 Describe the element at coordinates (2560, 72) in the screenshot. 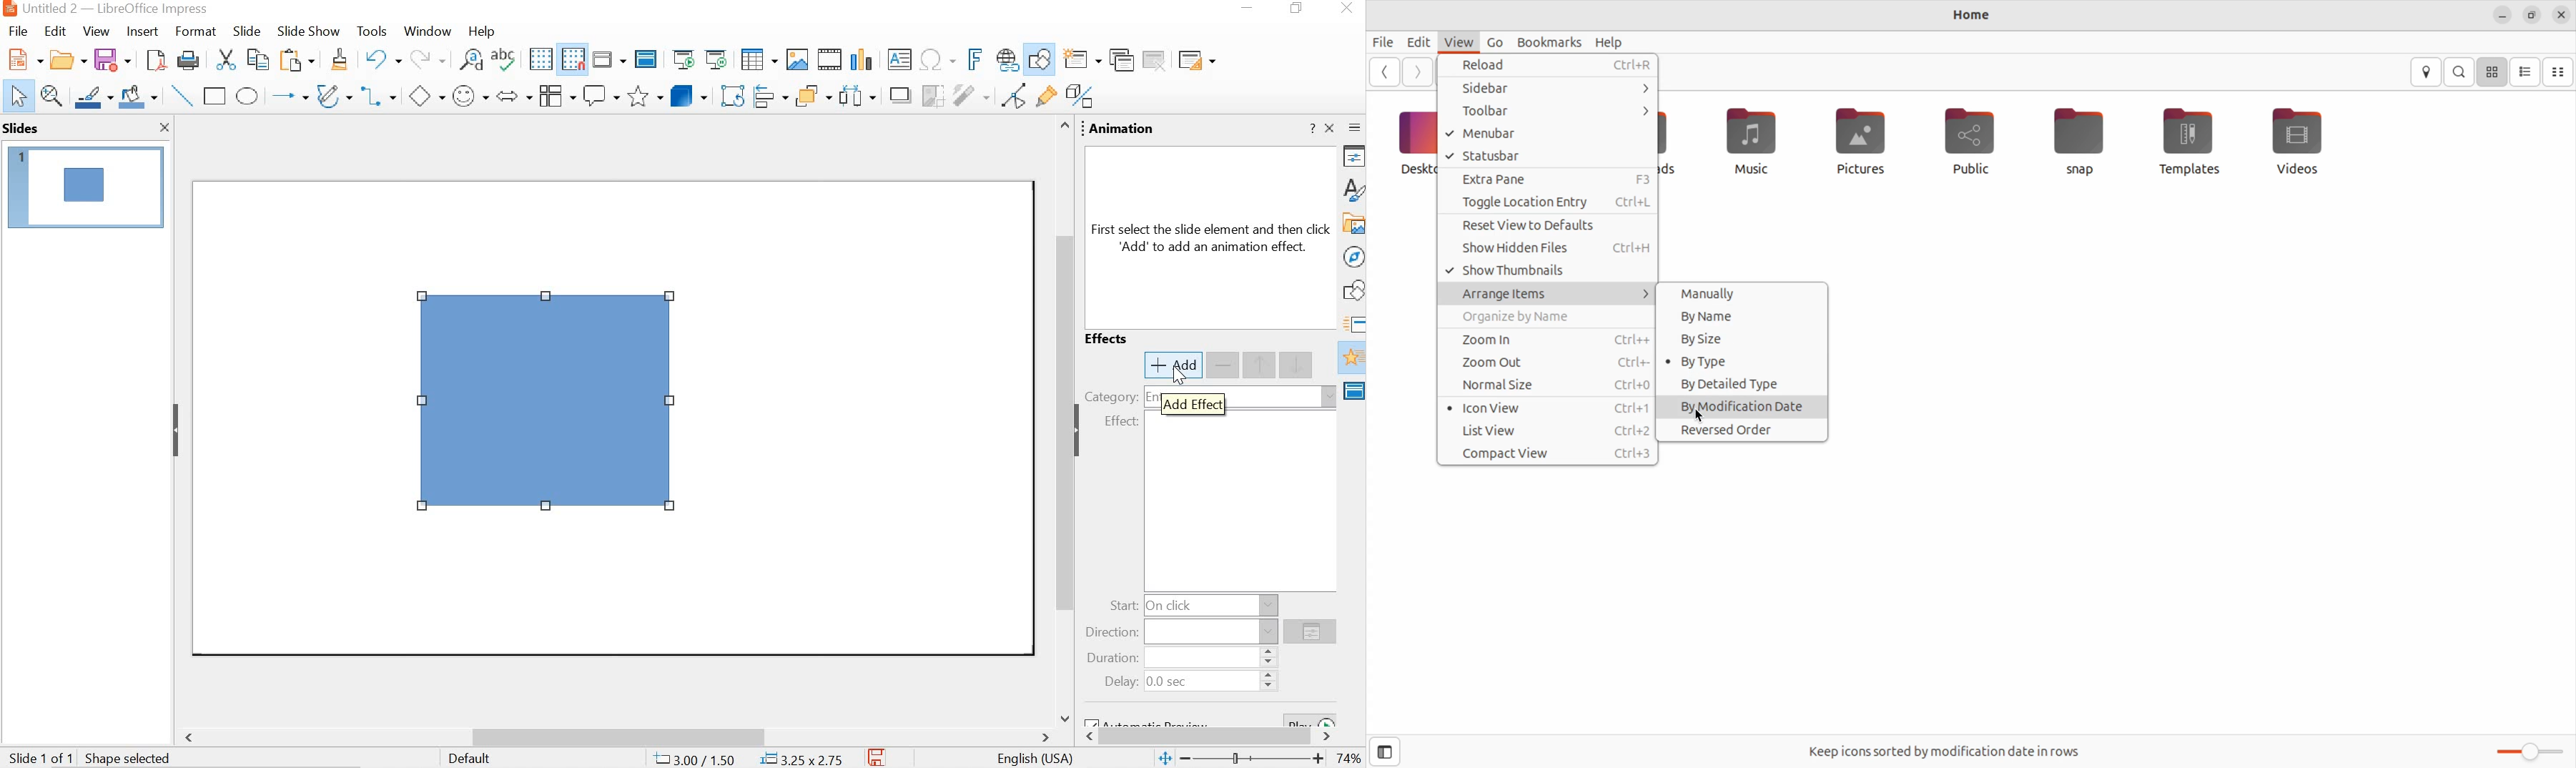

I see `compact view` at that location.